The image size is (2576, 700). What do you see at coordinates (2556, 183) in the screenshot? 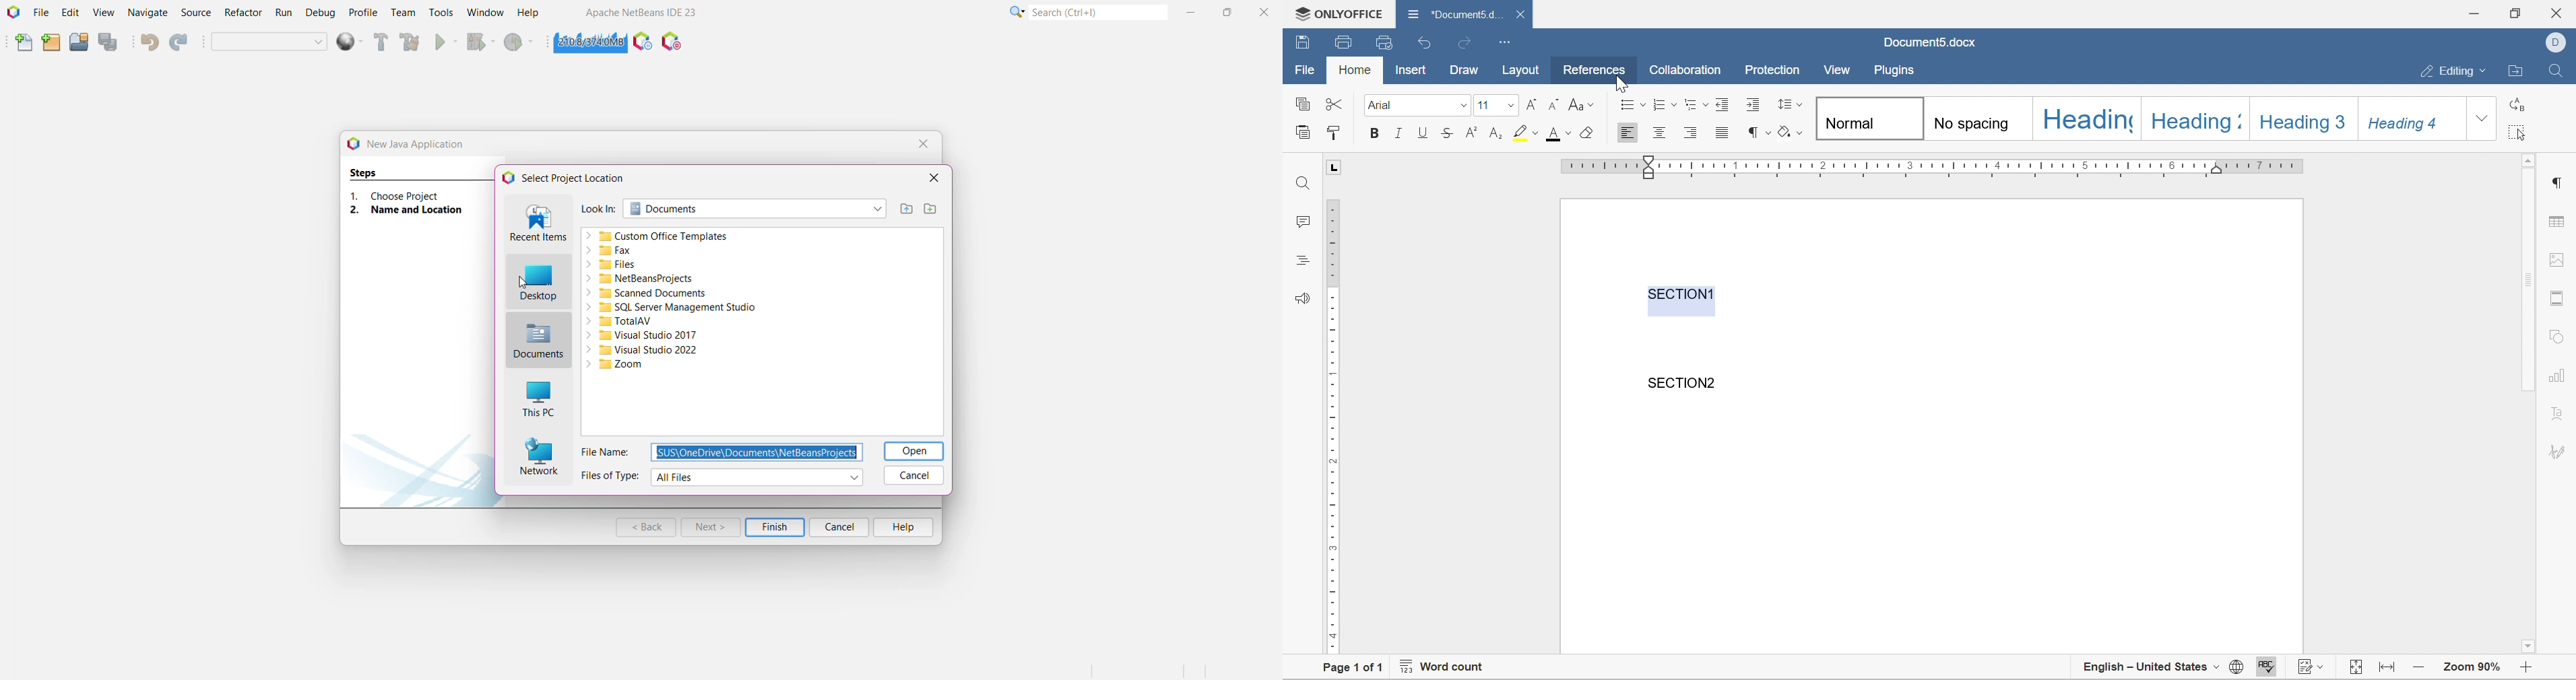
I see `` at bounding box center [2556, 183].